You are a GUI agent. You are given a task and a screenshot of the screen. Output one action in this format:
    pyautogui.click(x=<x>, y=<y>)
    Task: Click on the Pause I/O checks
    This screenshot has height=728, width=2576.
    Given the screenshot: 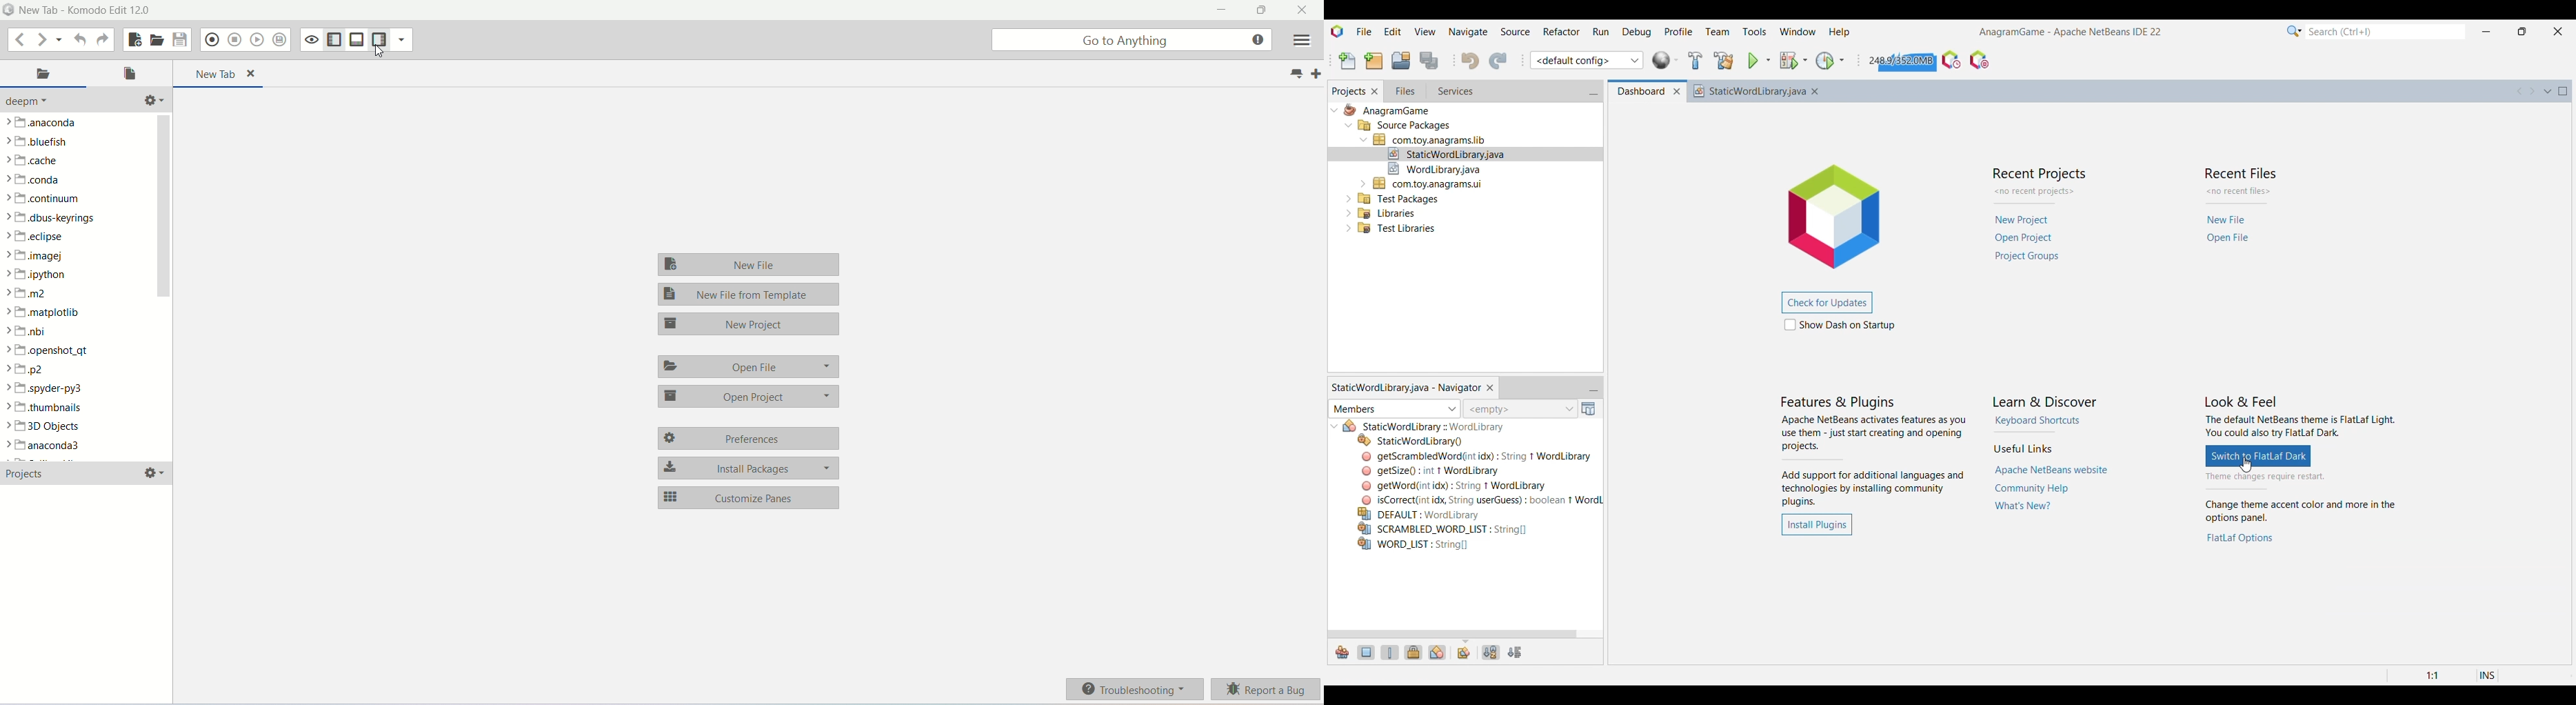 What is the action you would take?
    pyautogui.click(x=1980, y=60)
    